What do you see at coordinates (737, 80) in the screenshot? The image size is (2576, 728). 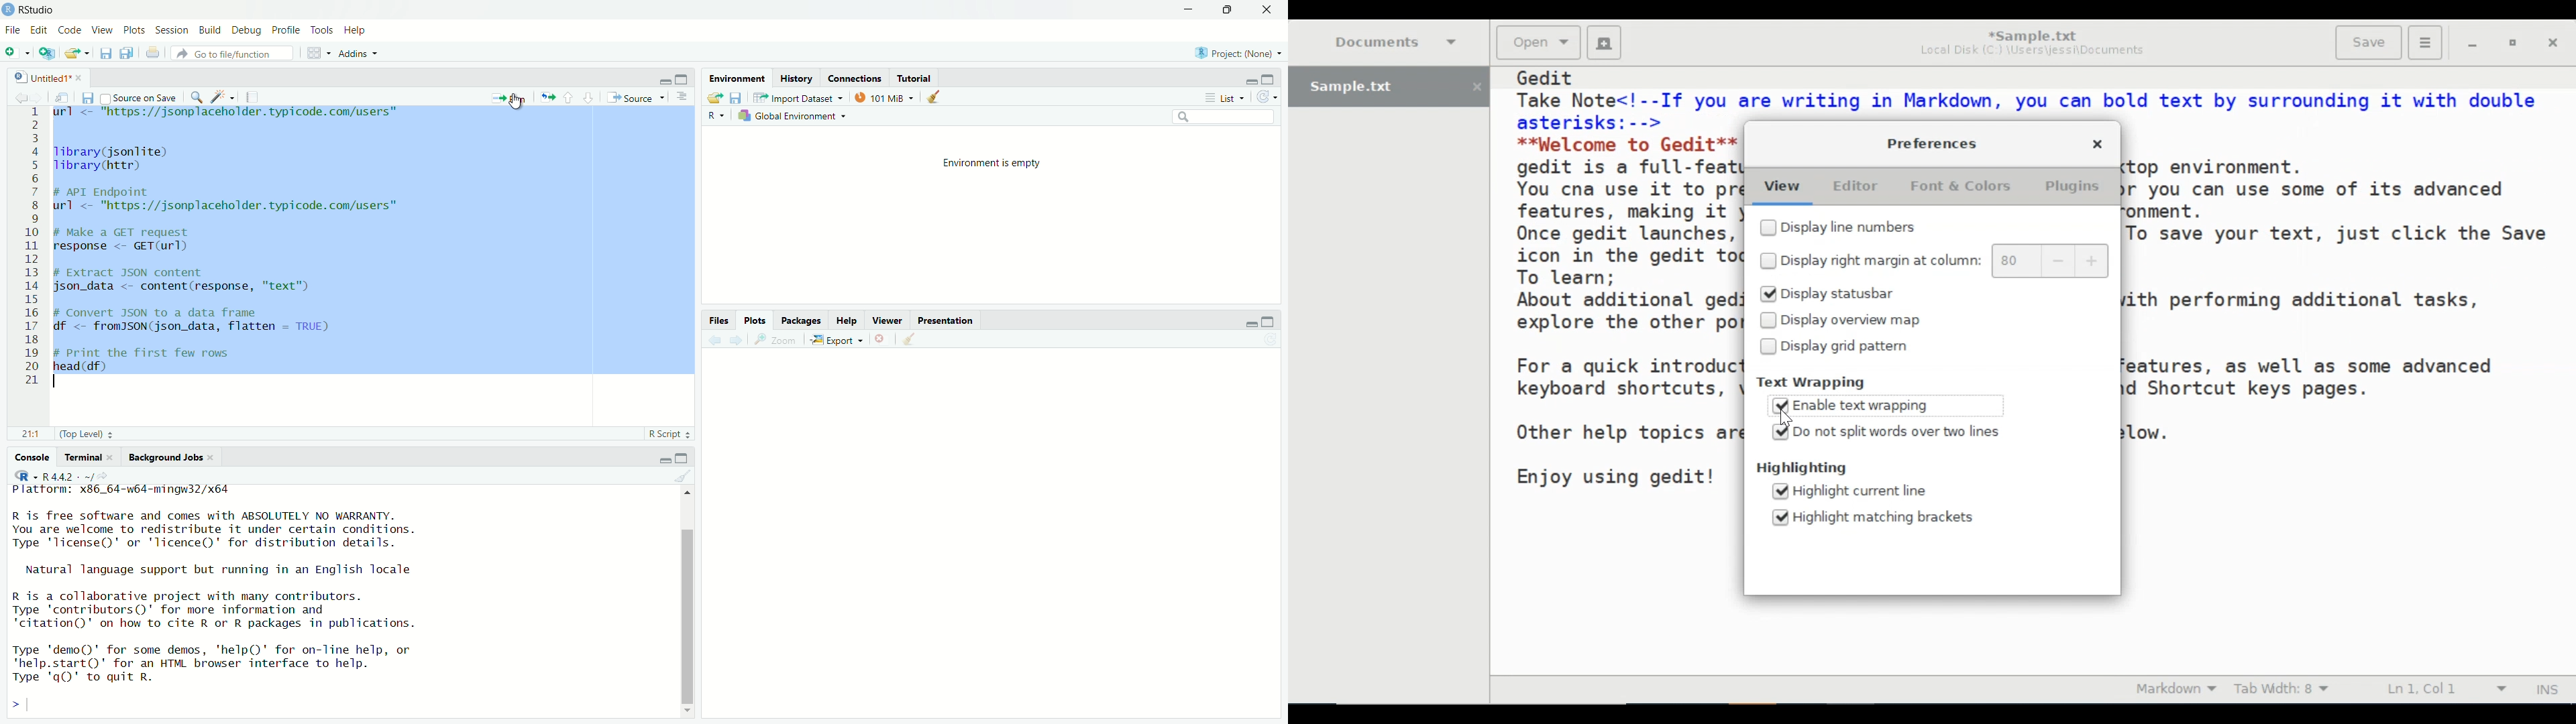 I see `Environment` at bounding box center [737, 80].